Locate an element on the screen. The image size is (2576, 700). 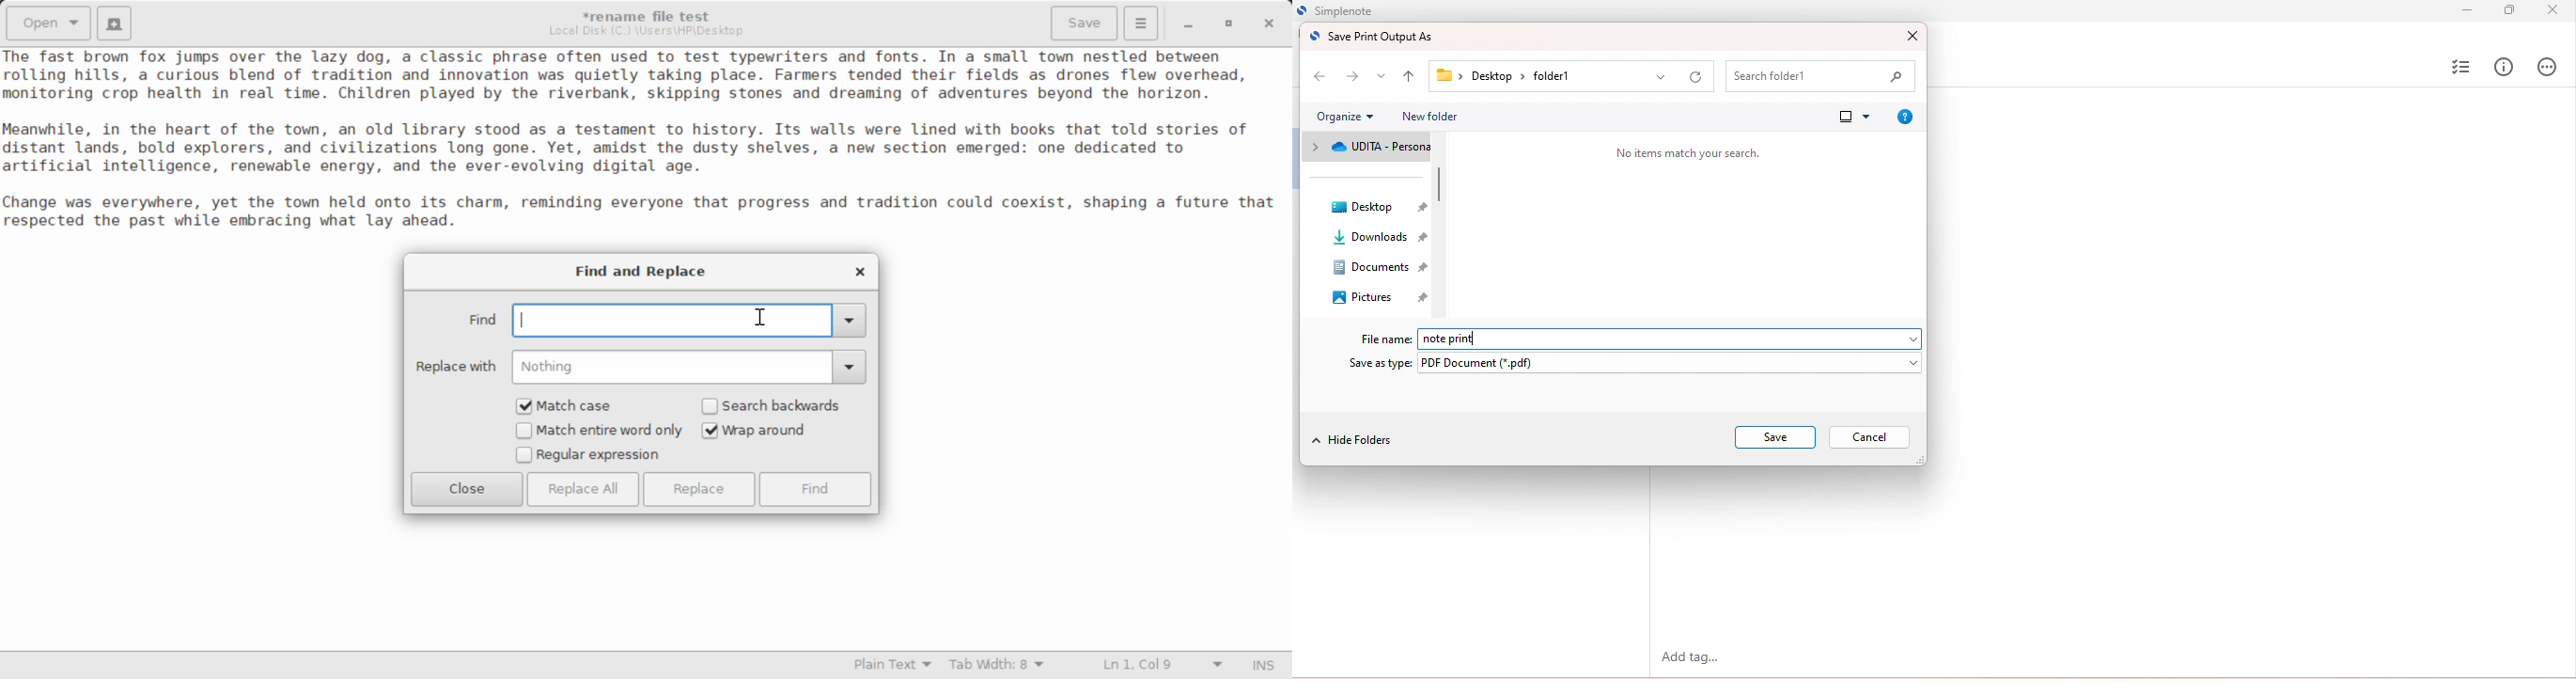
next is located at coordinates (1354, 76).